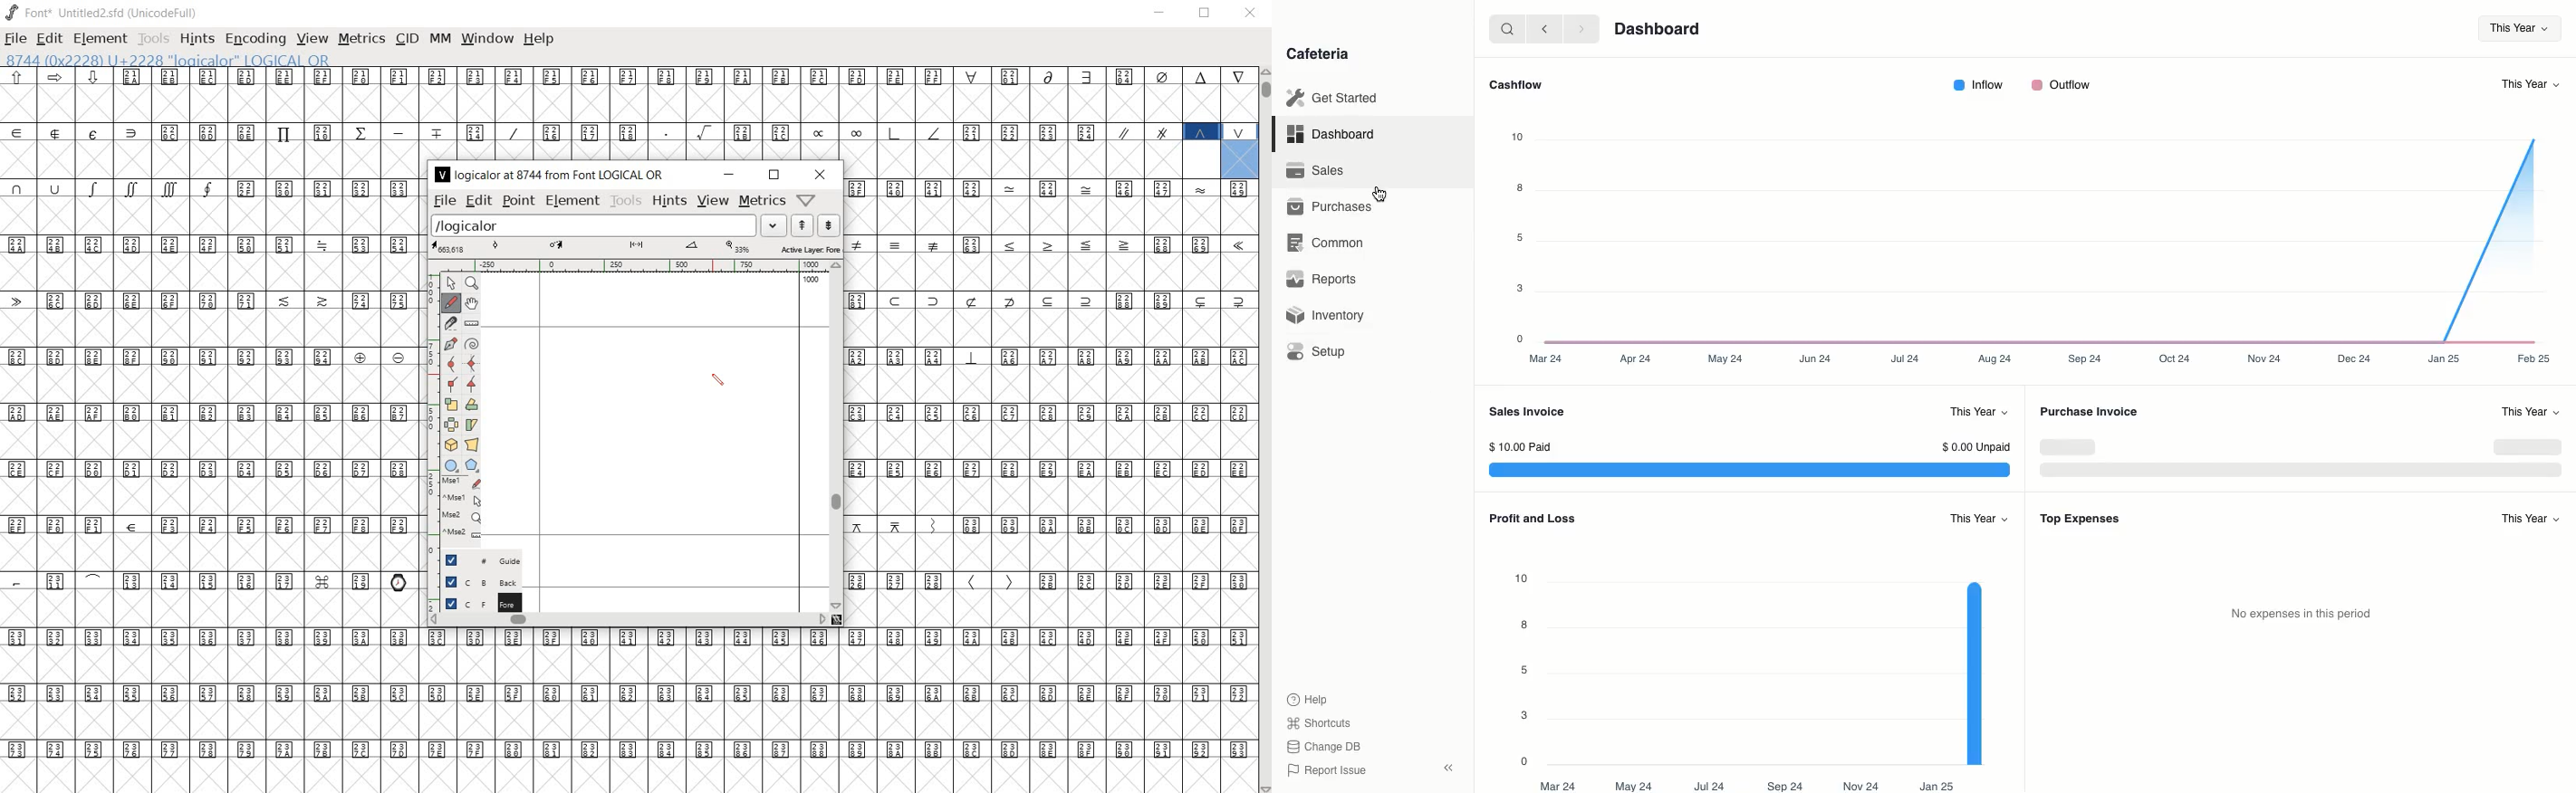 The width and height of the screenshot is (2576, 812). I want to click on restore, so click(774, 175).